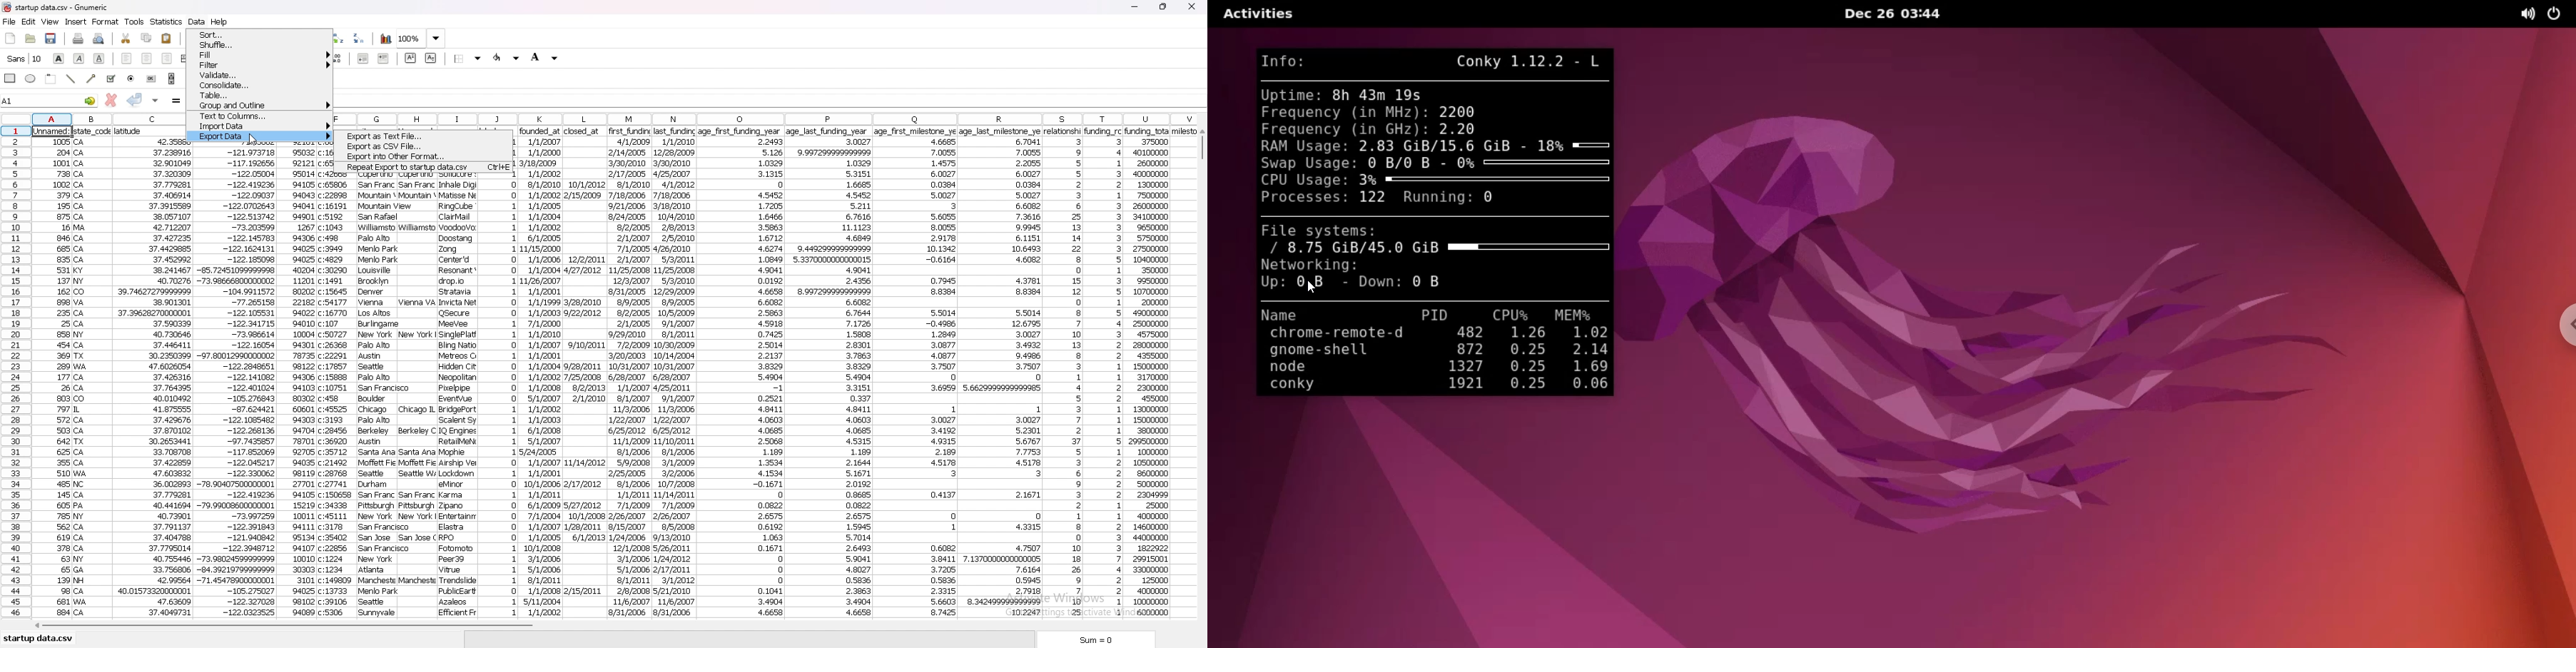 The width and height of the screenshot is (2576, 672). What do you see at coordinates (106, 22) in the screenshot?
I see `format` at bounding box center [106, 22].